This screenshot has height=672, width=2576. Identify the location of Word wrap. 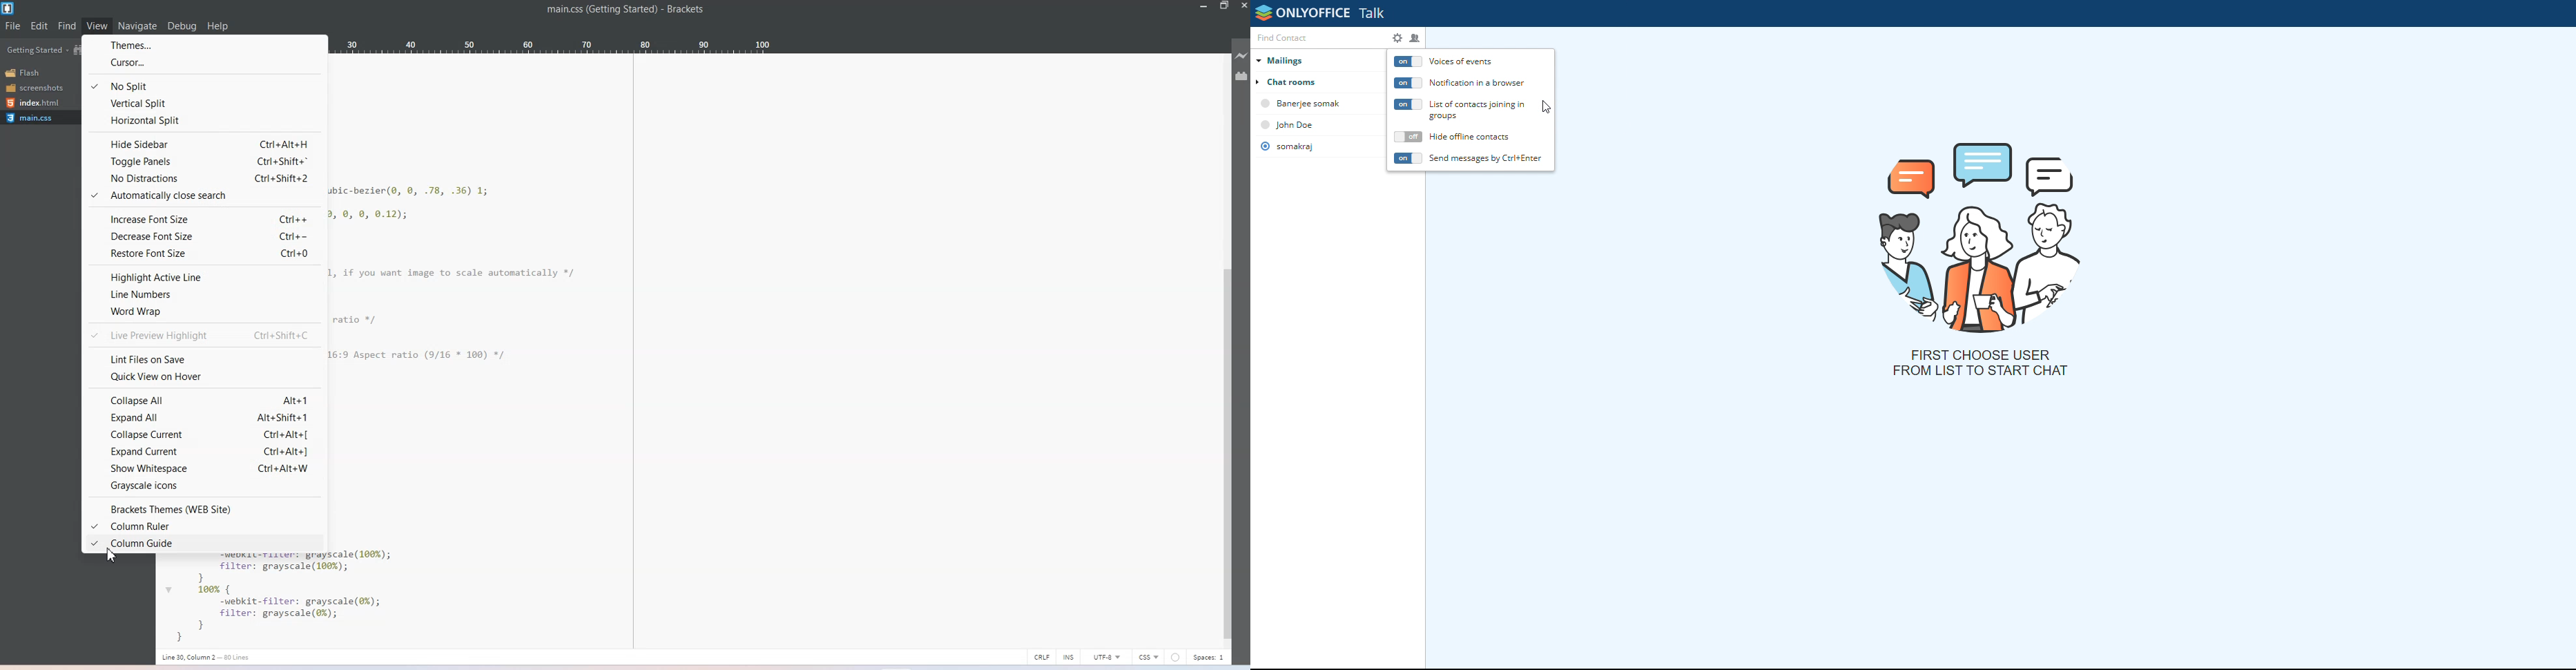
(203, 312).